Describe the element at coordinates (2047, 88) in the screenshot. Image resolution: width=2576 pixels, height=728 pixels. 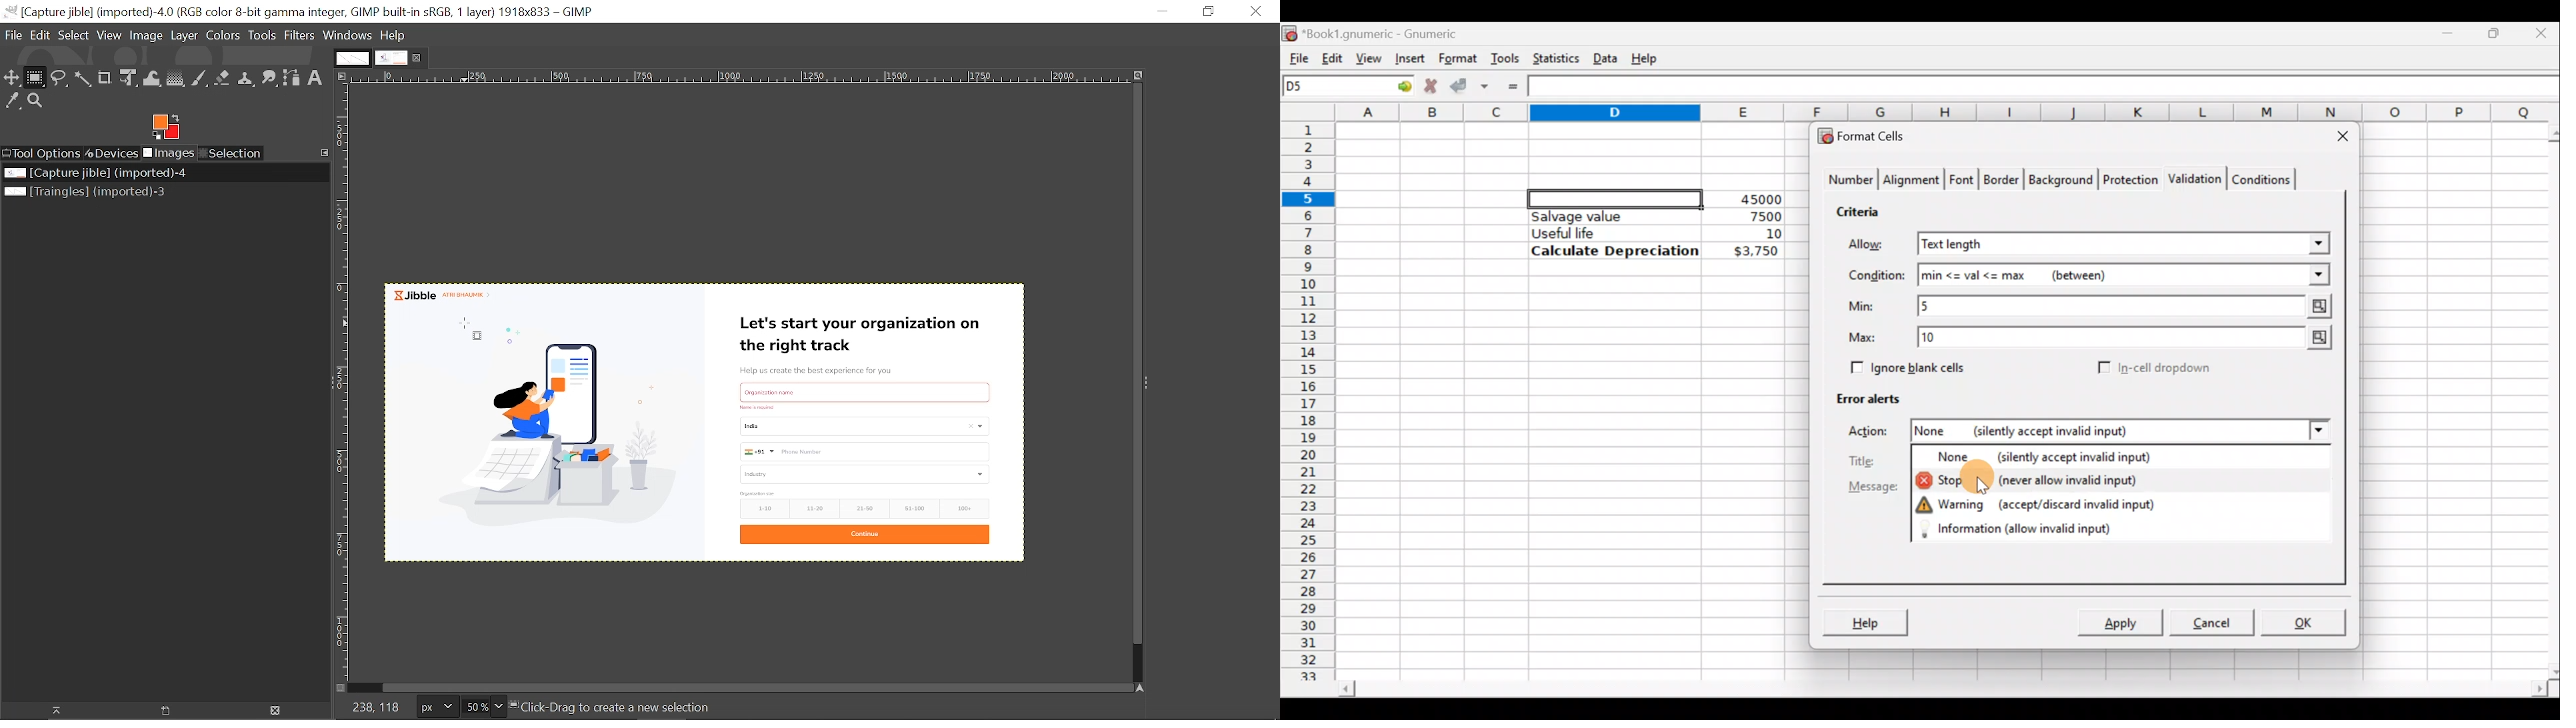
I see `Formula bar` at that location.